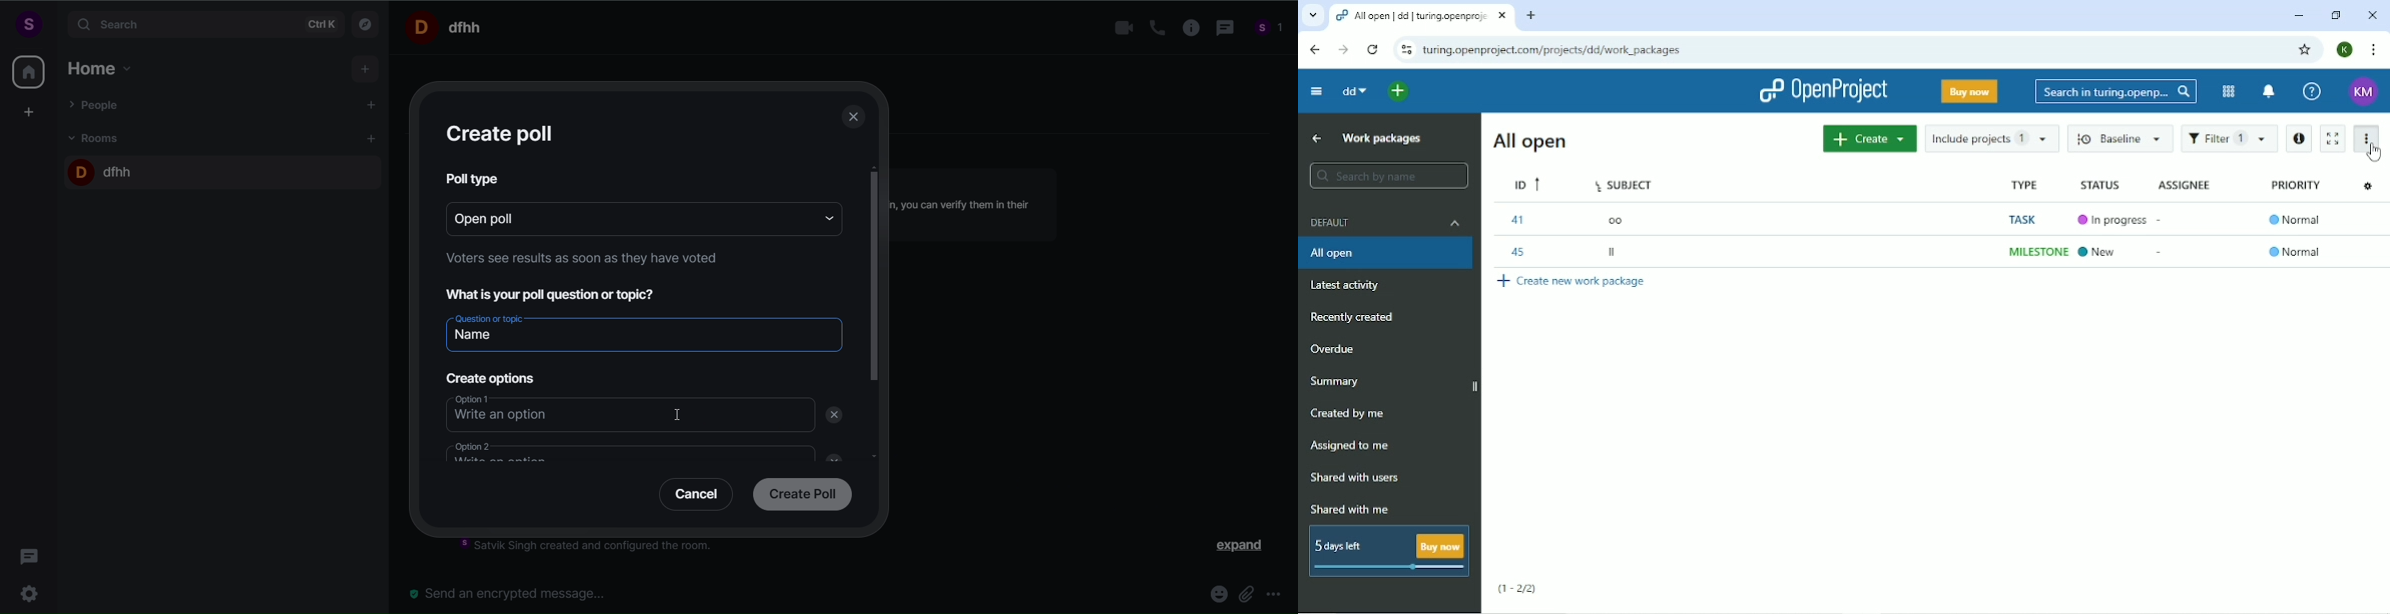  Describe the element at coordinates (32, 592) in the screenshot. I see `settings` at that location.